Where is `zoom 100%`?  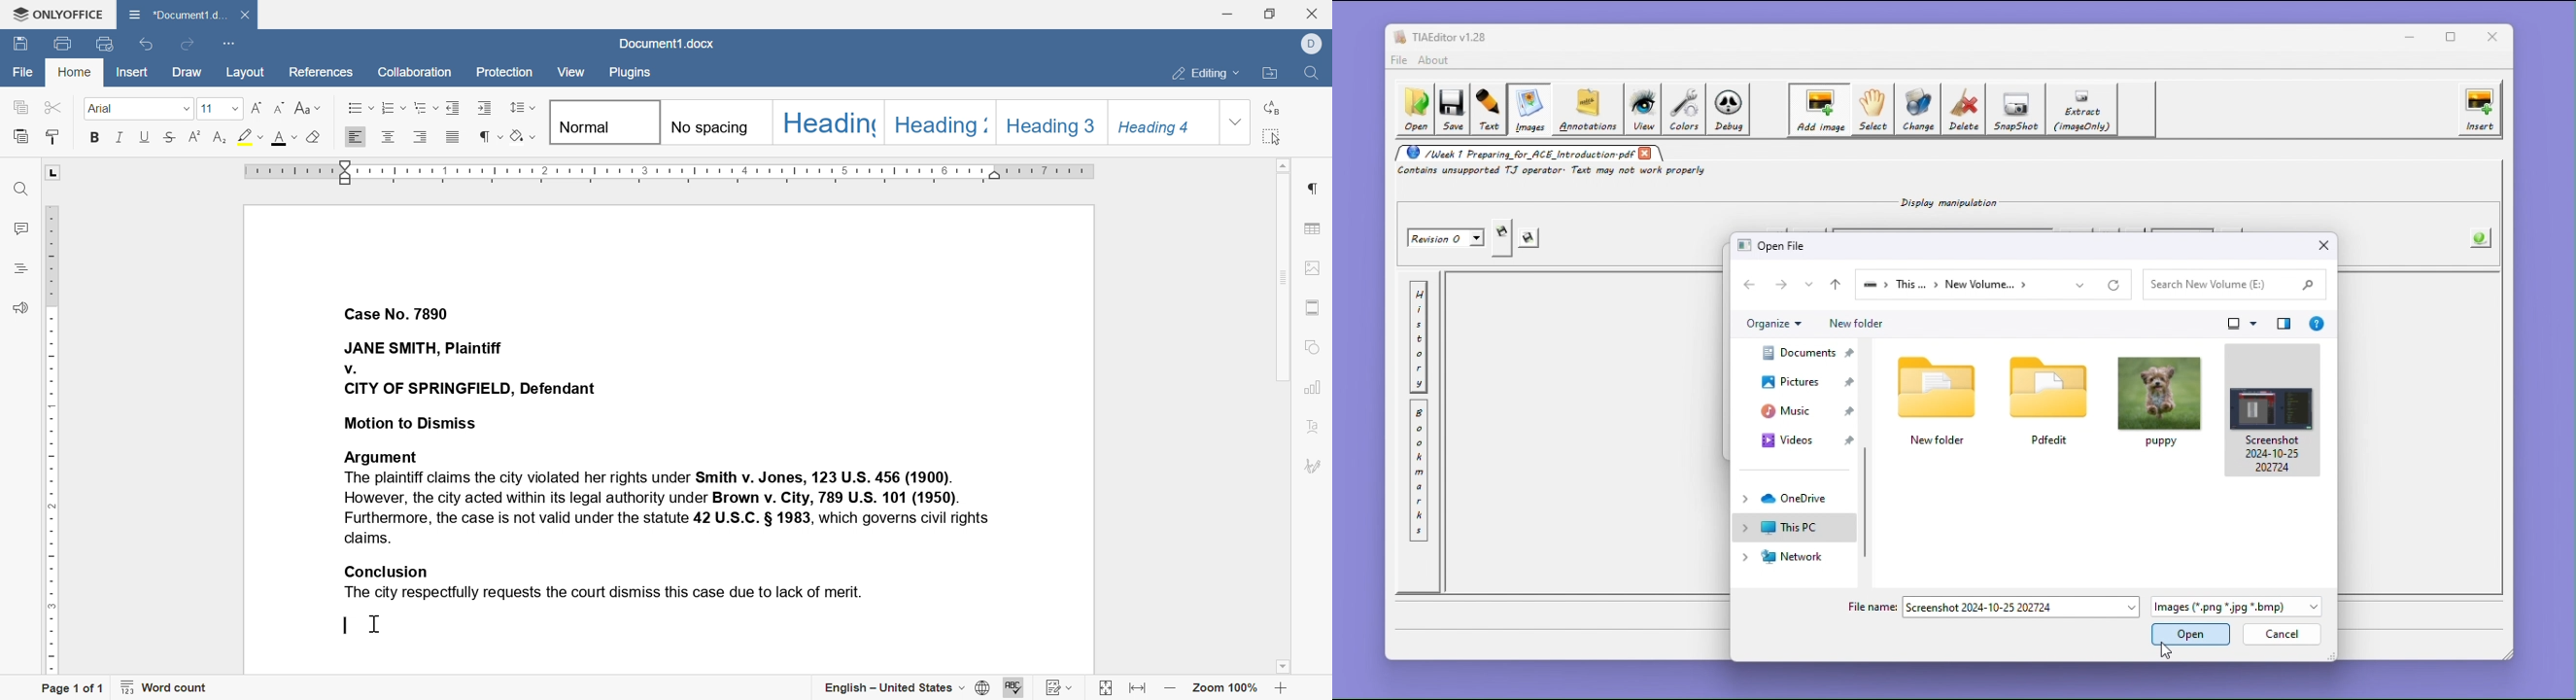 zoom 100% is located at coordinates (1226, 687).